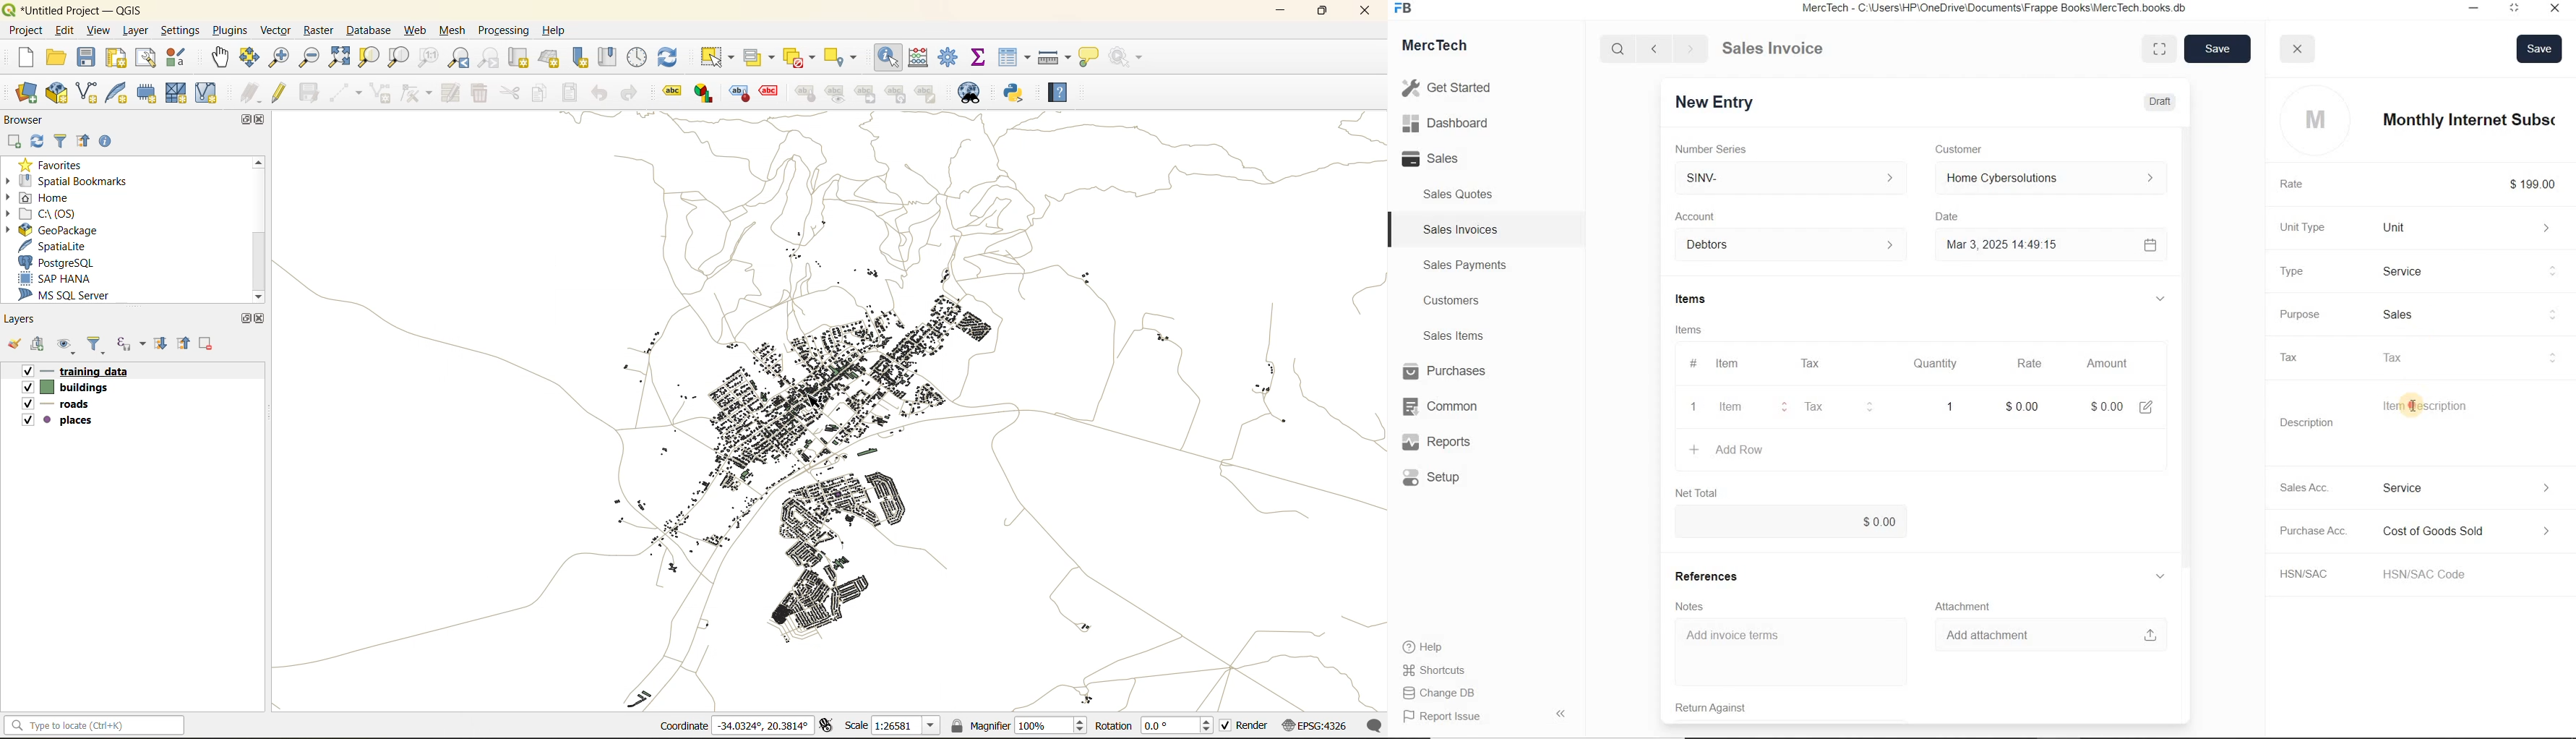 The width and height of the screenshot is (2576, 756). I want to click on Item Description, so click(2429, 406).